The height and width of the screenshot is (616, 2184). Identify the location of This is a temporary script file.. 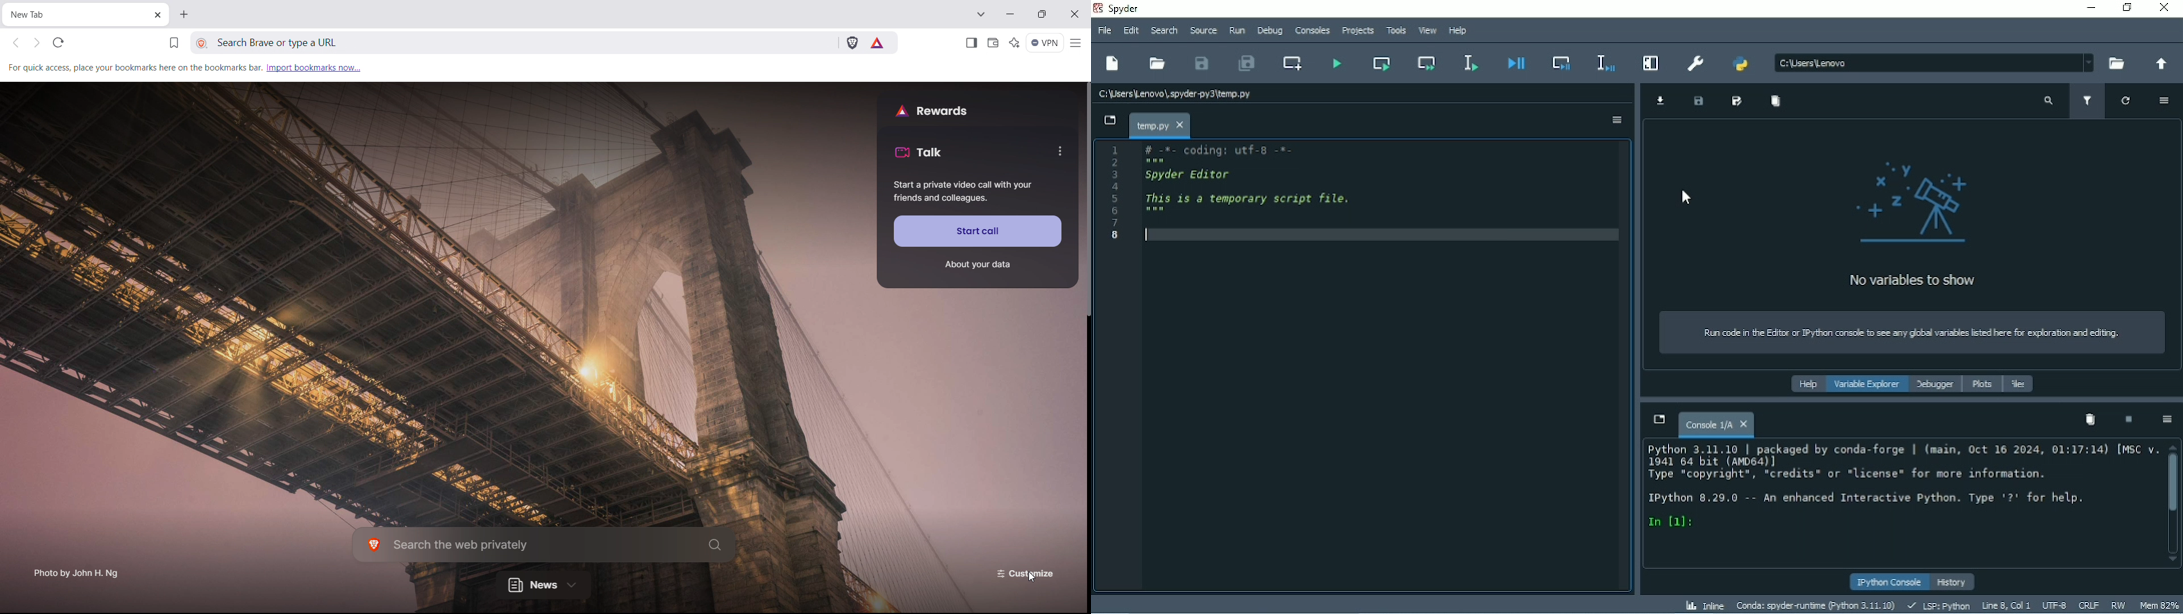
(1249, 198).